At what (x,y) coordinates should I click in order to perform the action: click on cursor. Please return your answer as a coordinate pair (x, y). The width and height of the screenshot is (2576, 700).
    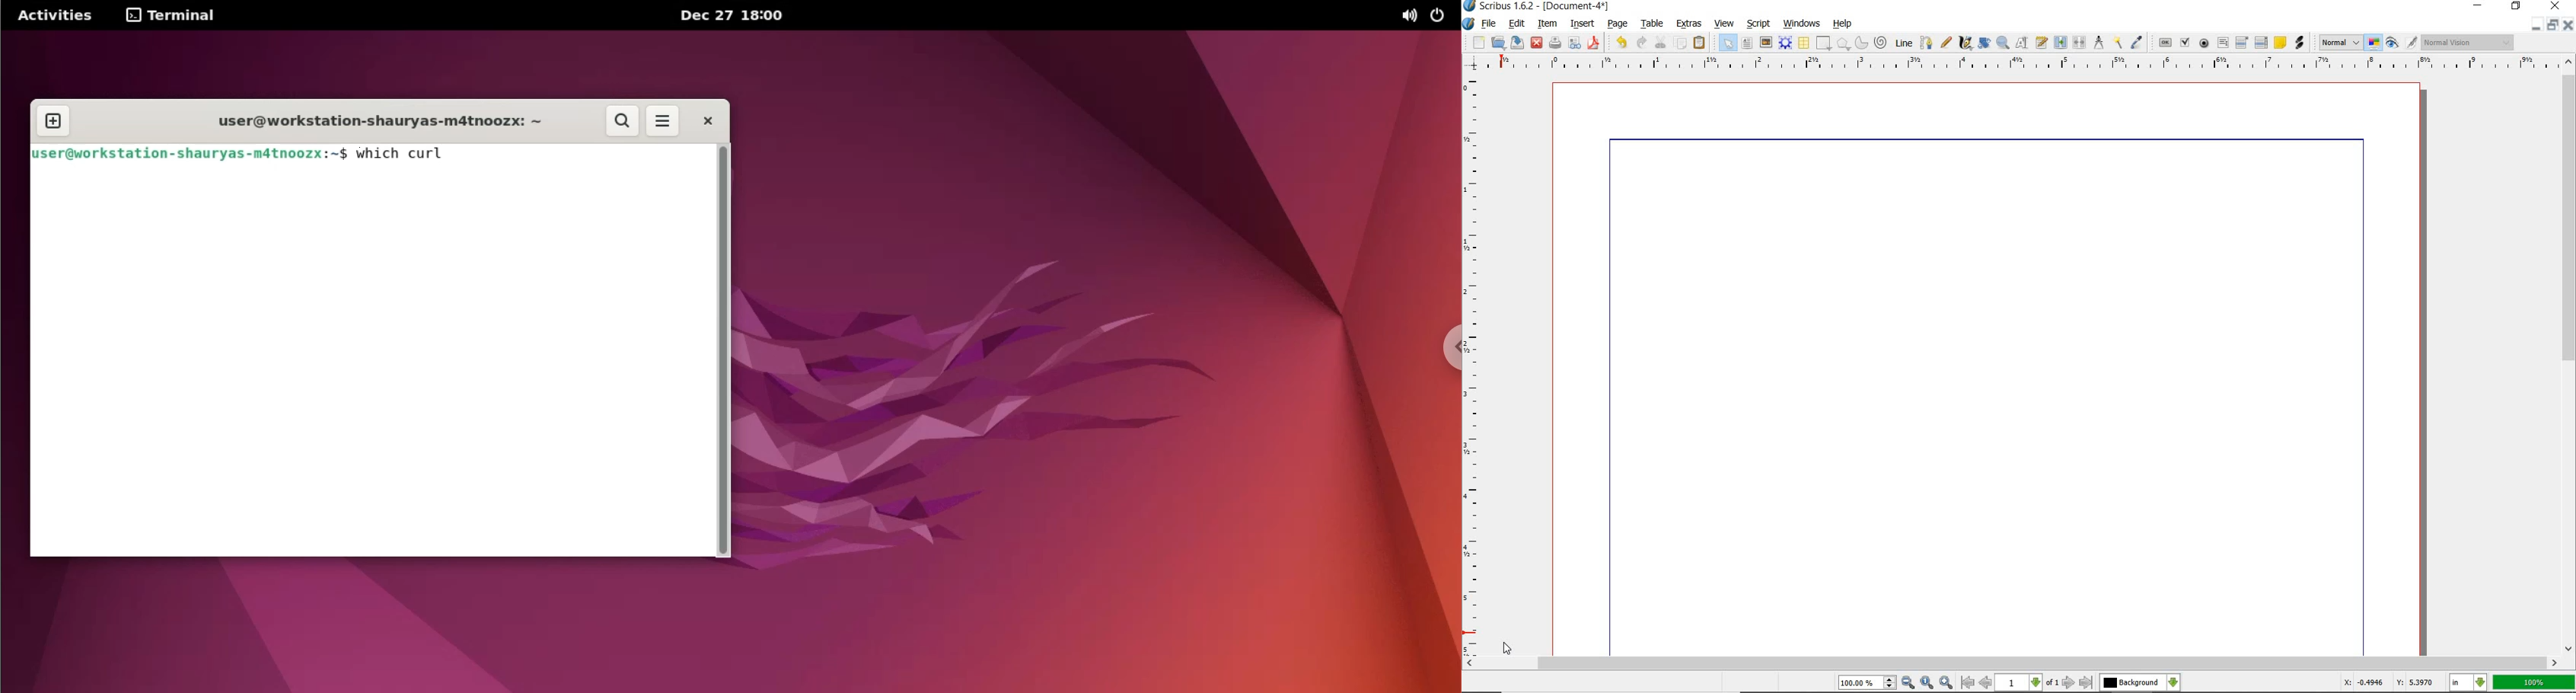
    Looking at the image, I should click on (1507, 649).